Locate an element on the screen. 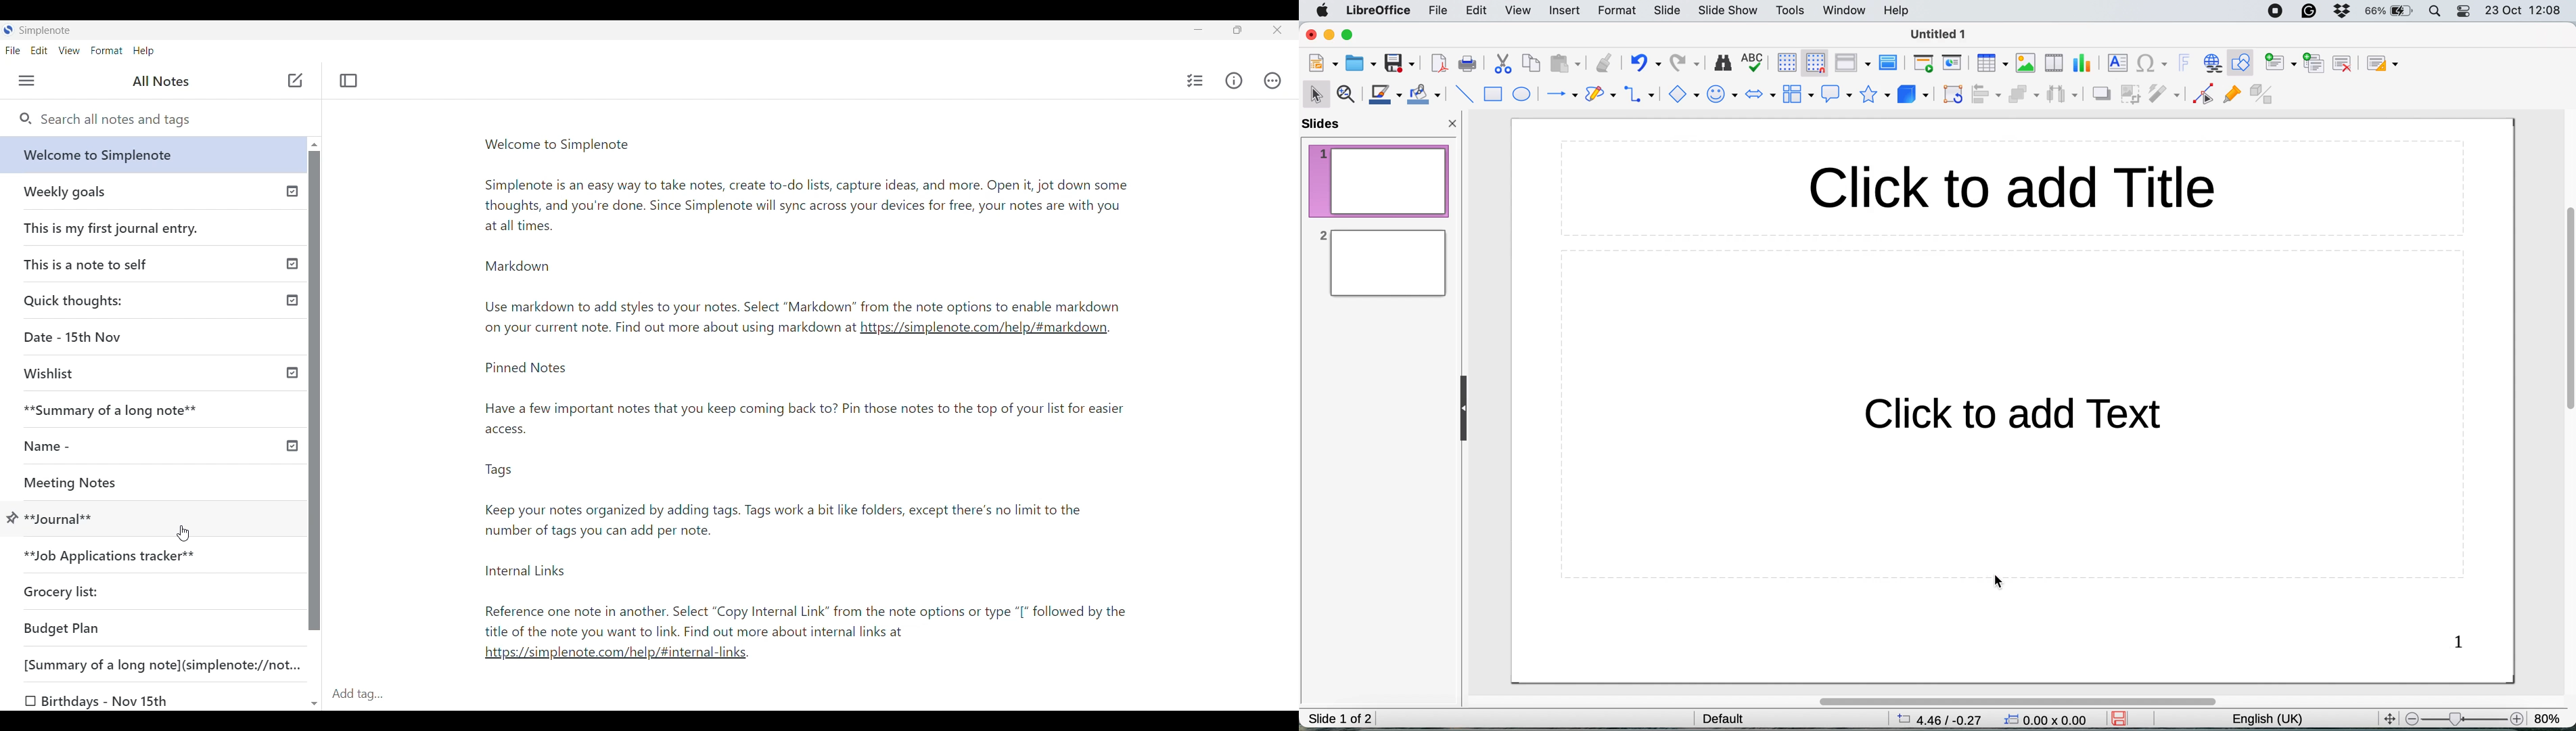 Image resolution: width=2576 pixels, height=756 pixels. Add new note is located at coordinates (296, 80).